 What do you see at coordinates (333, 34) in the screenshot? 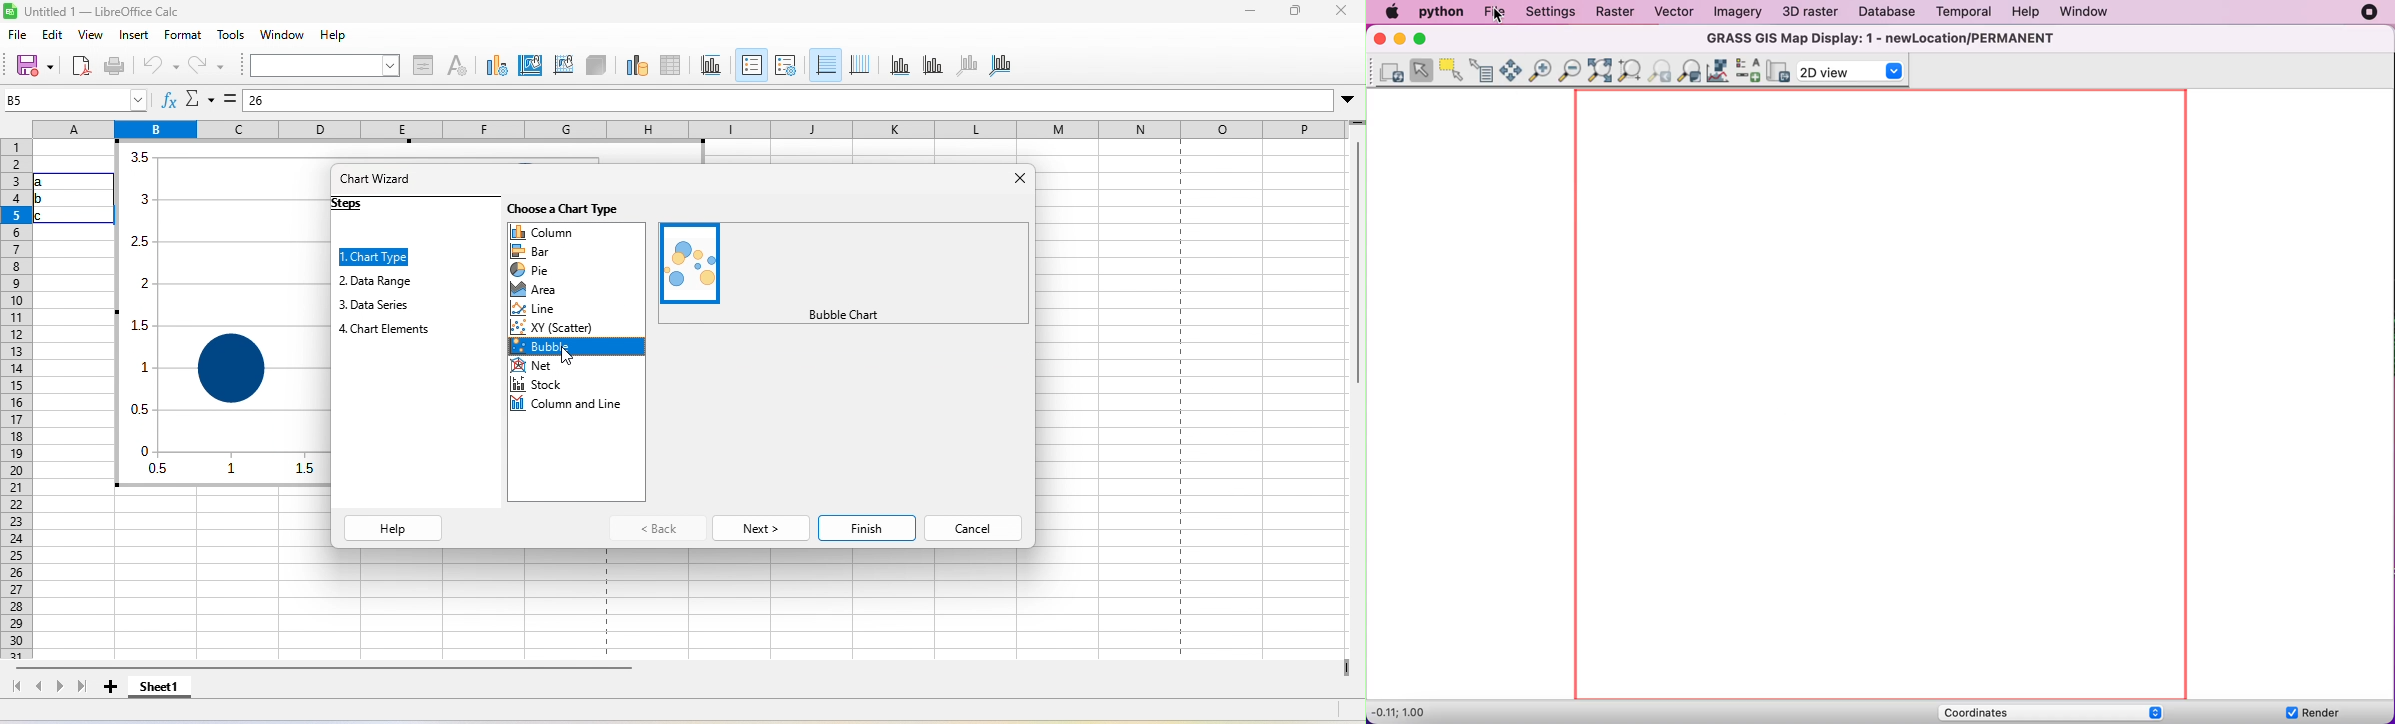
I see `help` at bounding box center [333, 34].